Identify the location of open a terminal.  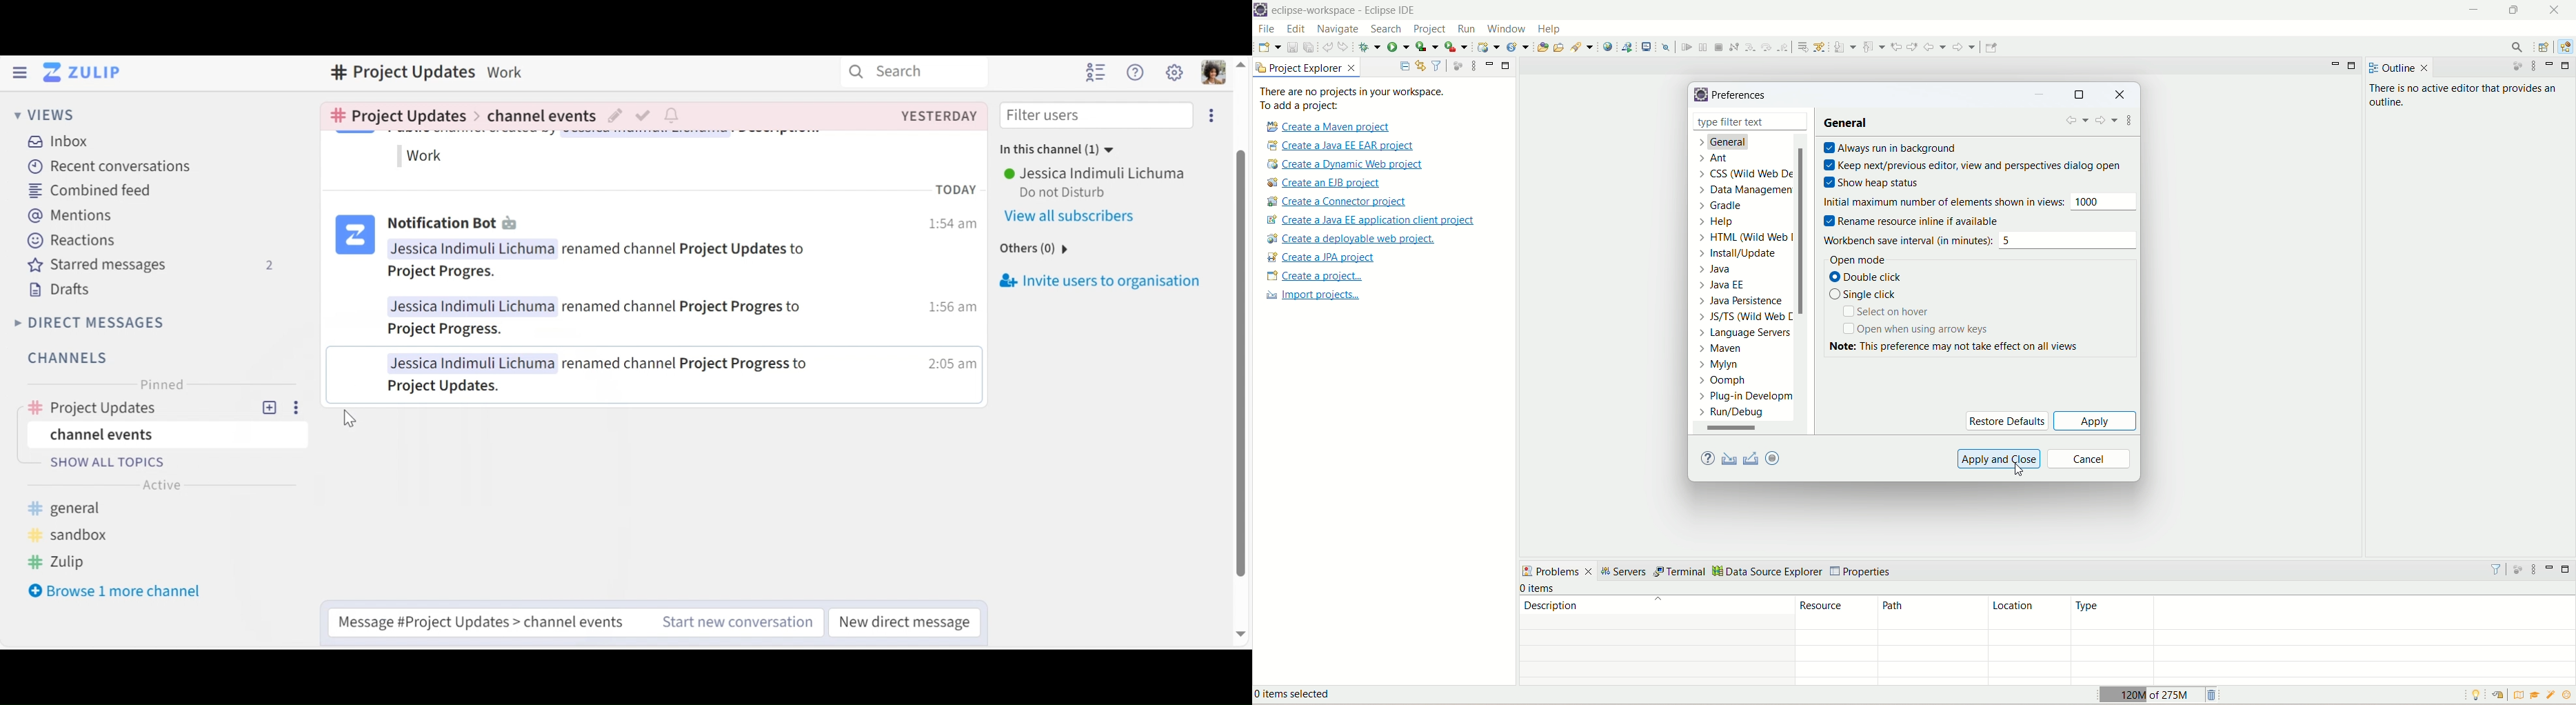
(1648, 46).